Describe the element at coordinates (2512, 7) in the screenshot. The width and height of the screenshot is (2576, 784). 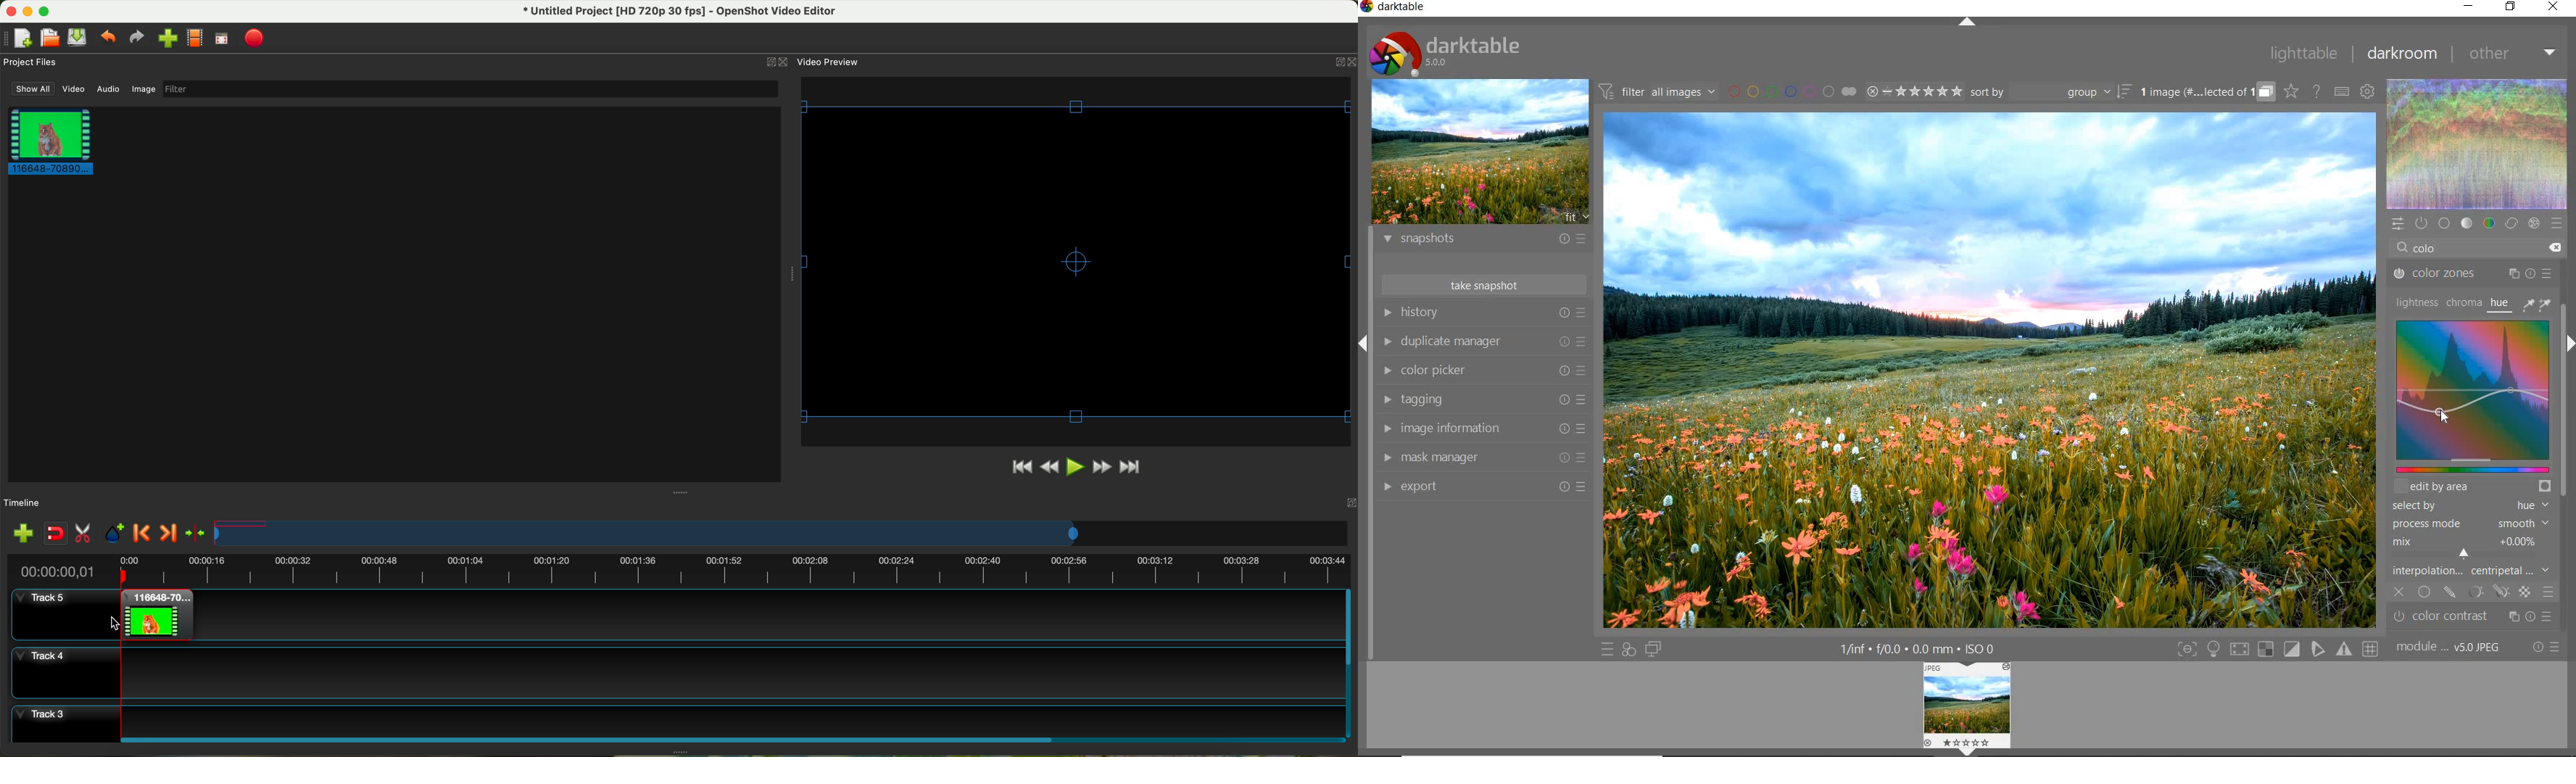
I see `restore` at that location.